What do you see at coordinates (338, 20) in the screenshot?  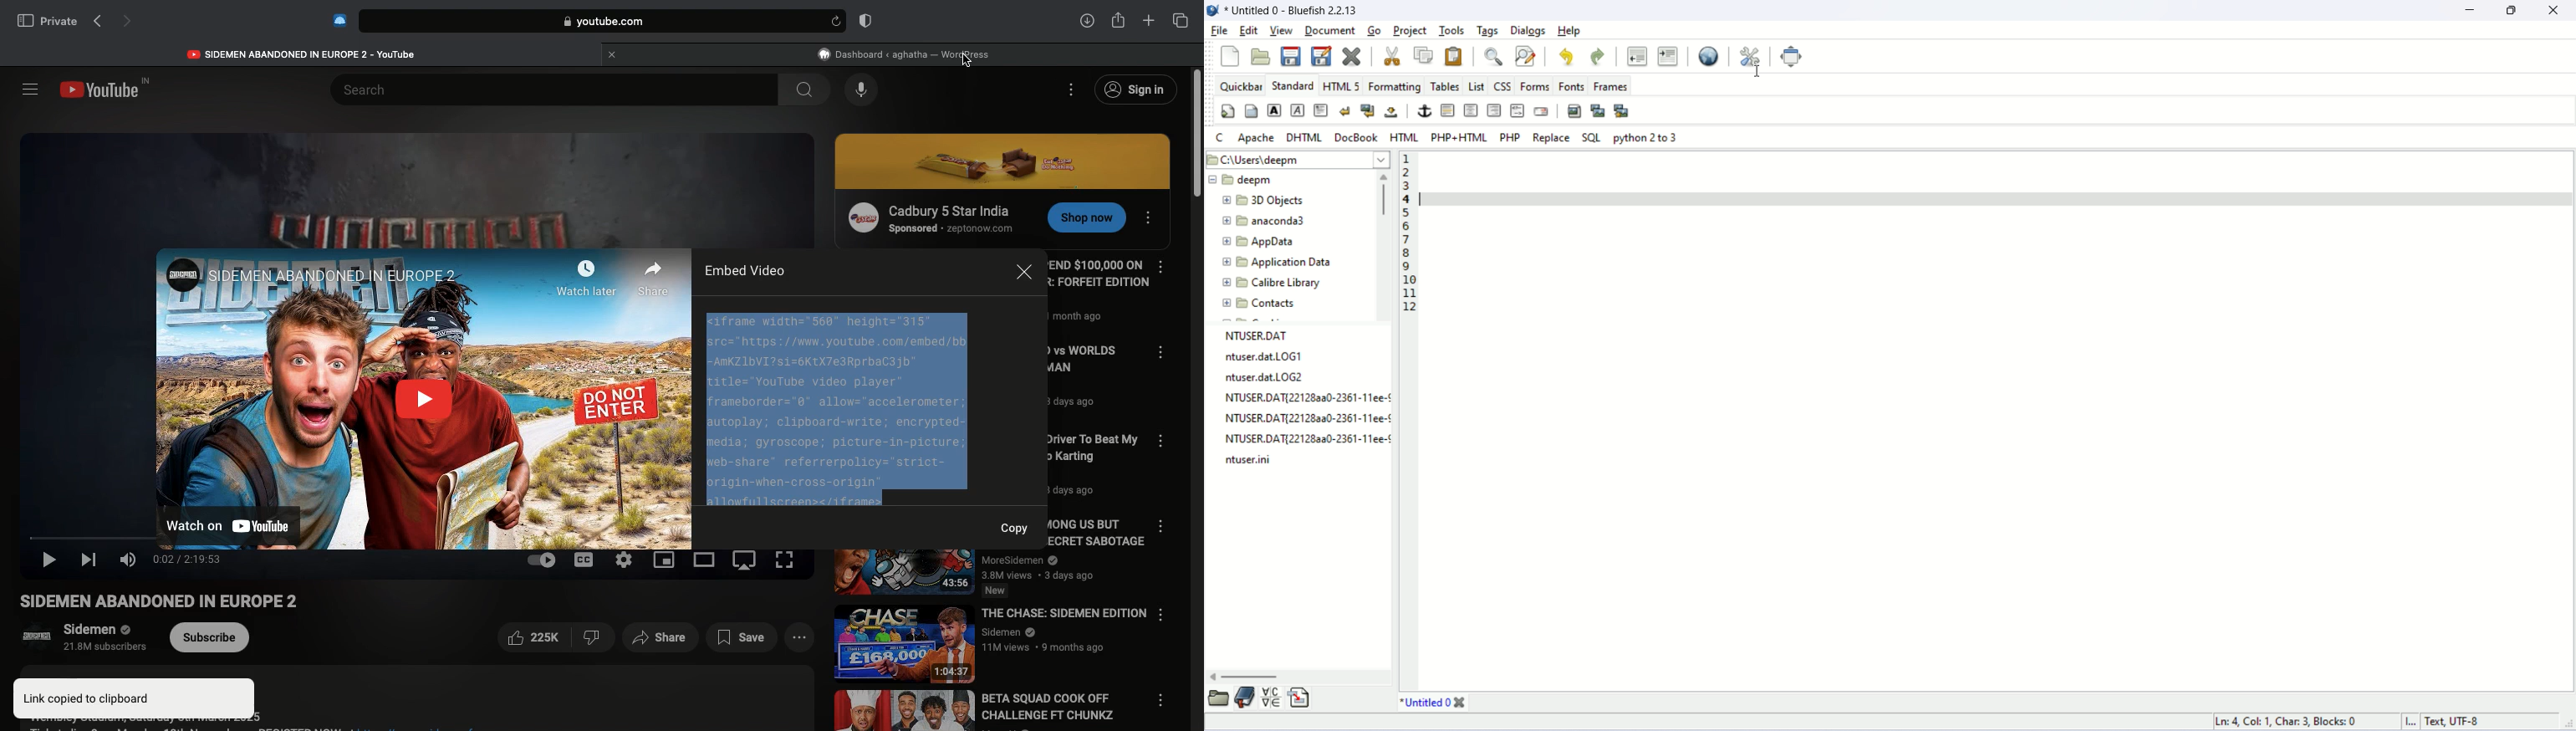 I see `Extensions` at bounding box center [338, 20].